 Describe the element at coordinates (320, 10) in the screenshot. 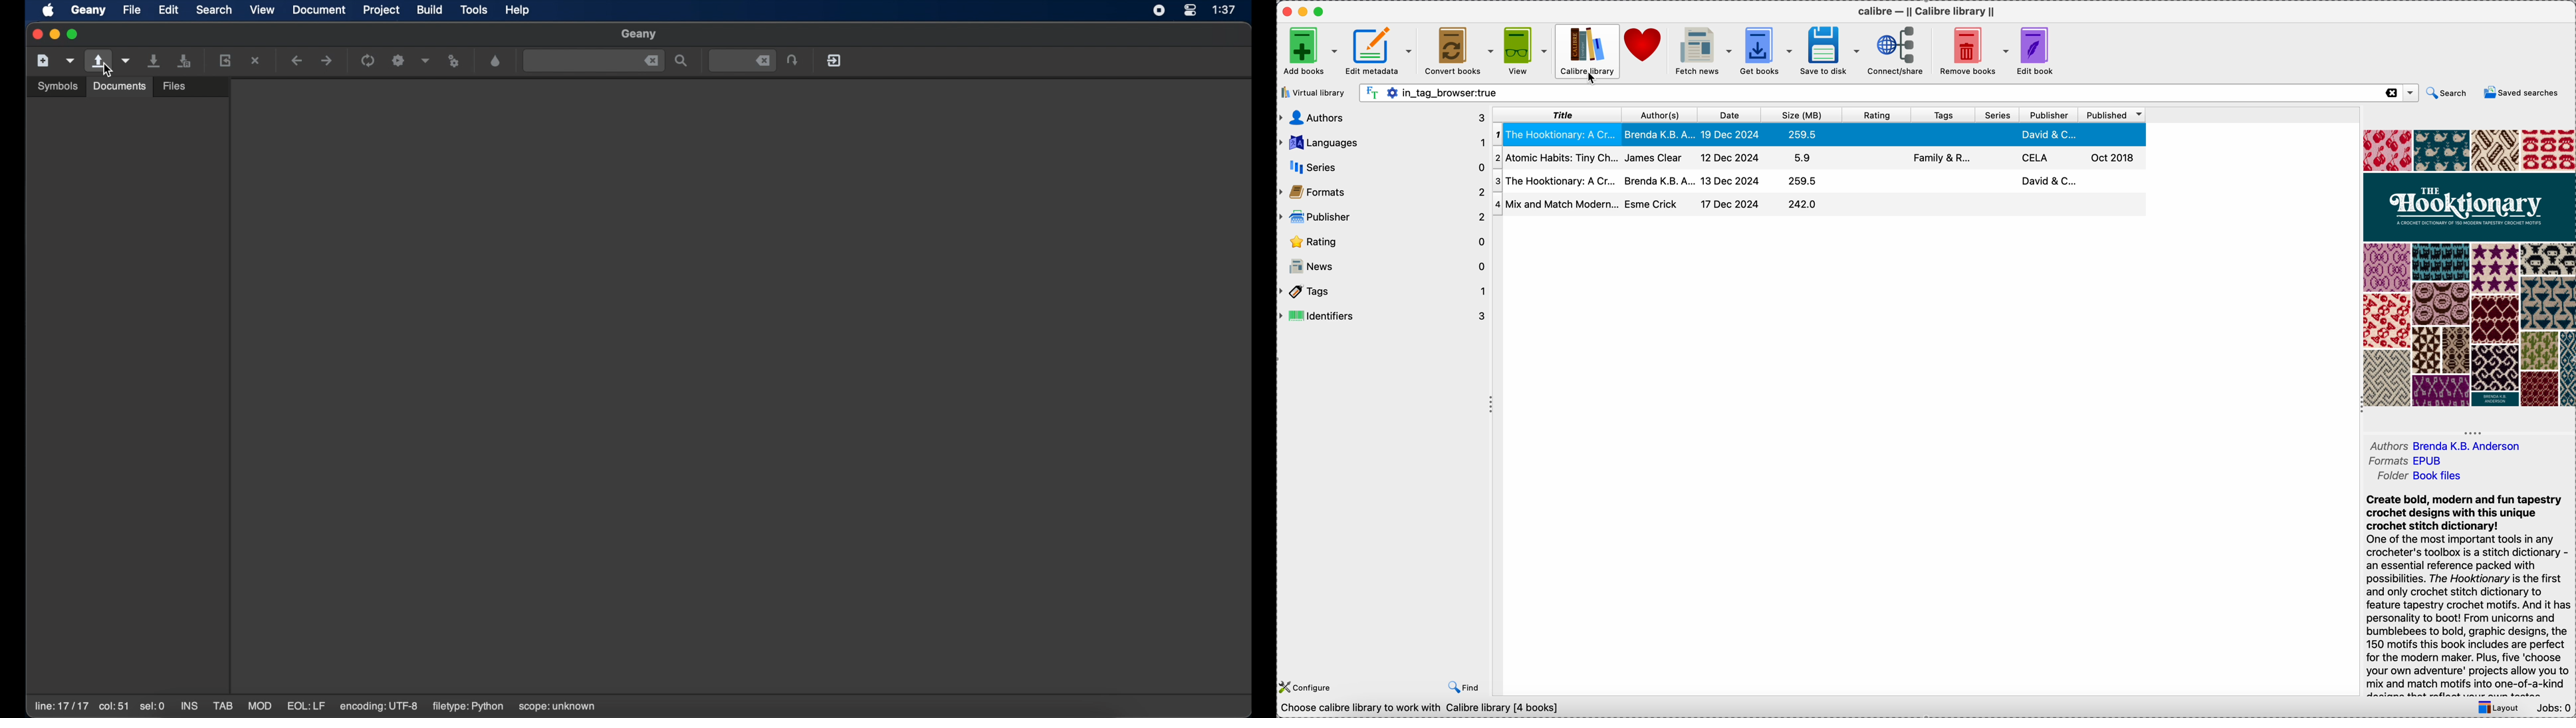

I see `document` at that location.